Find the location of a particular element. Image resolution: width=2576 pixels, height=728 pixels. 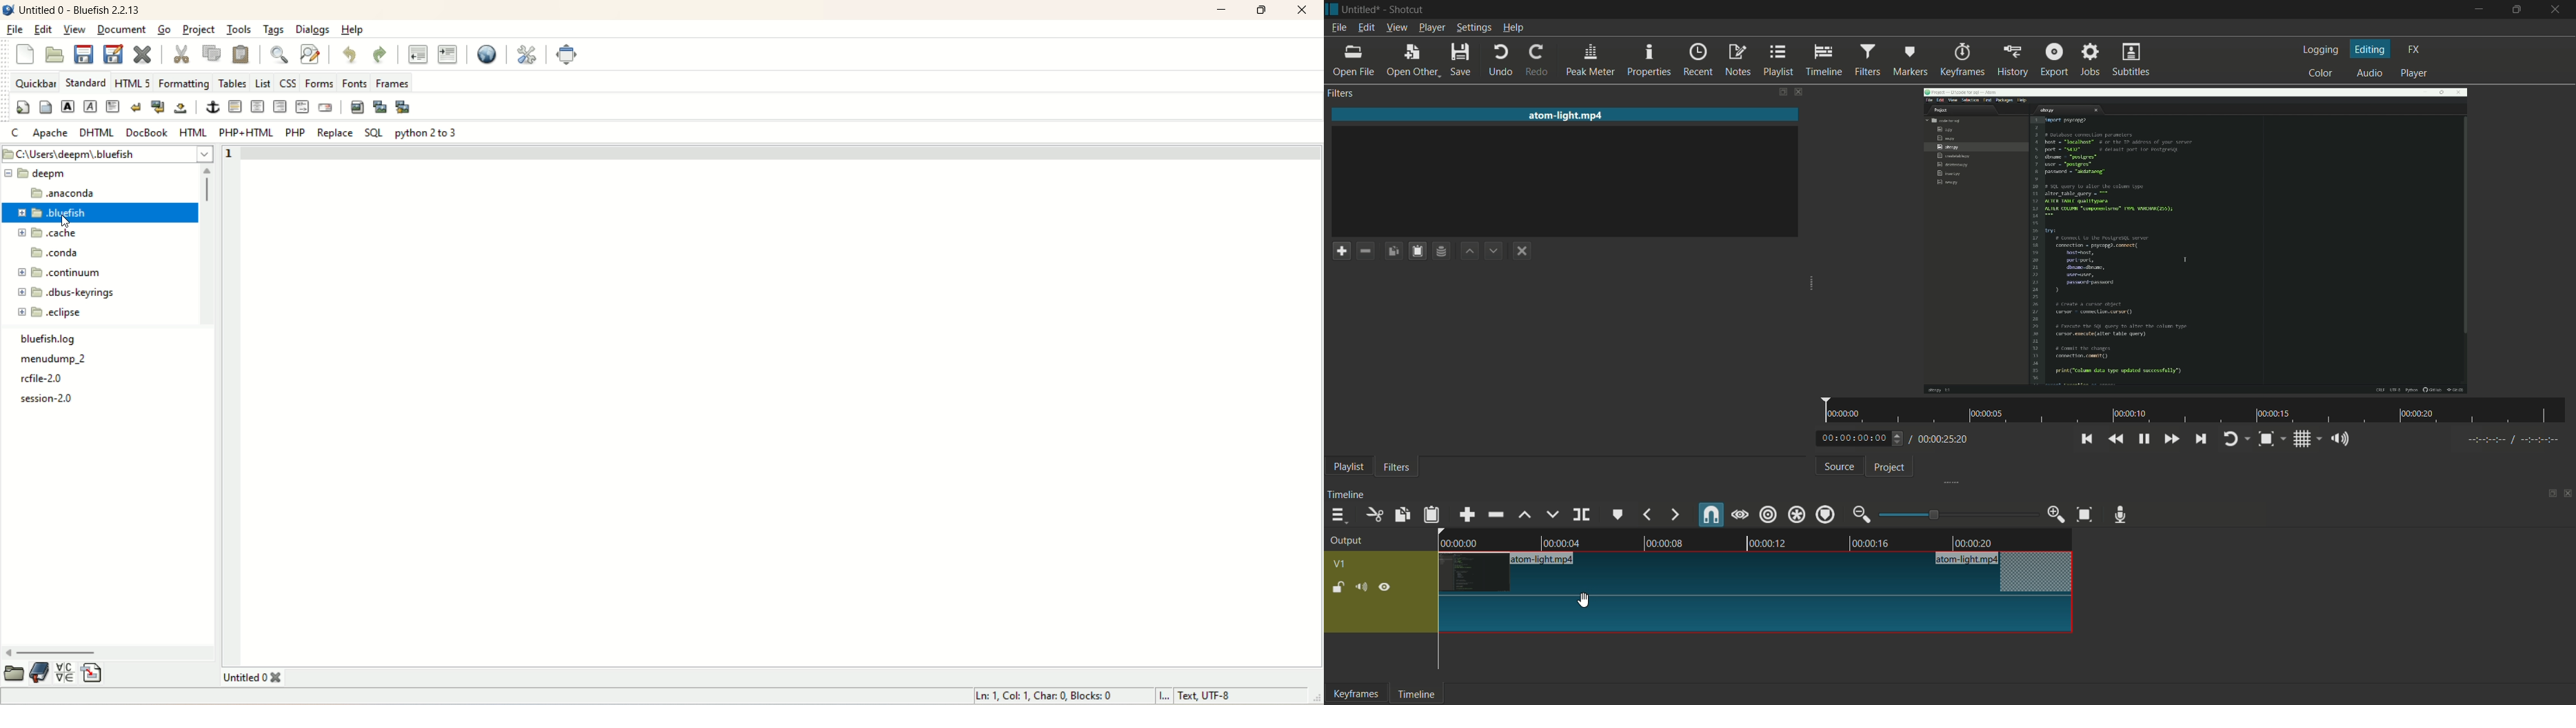

ripple marker is located at coordinates (1826, 514).